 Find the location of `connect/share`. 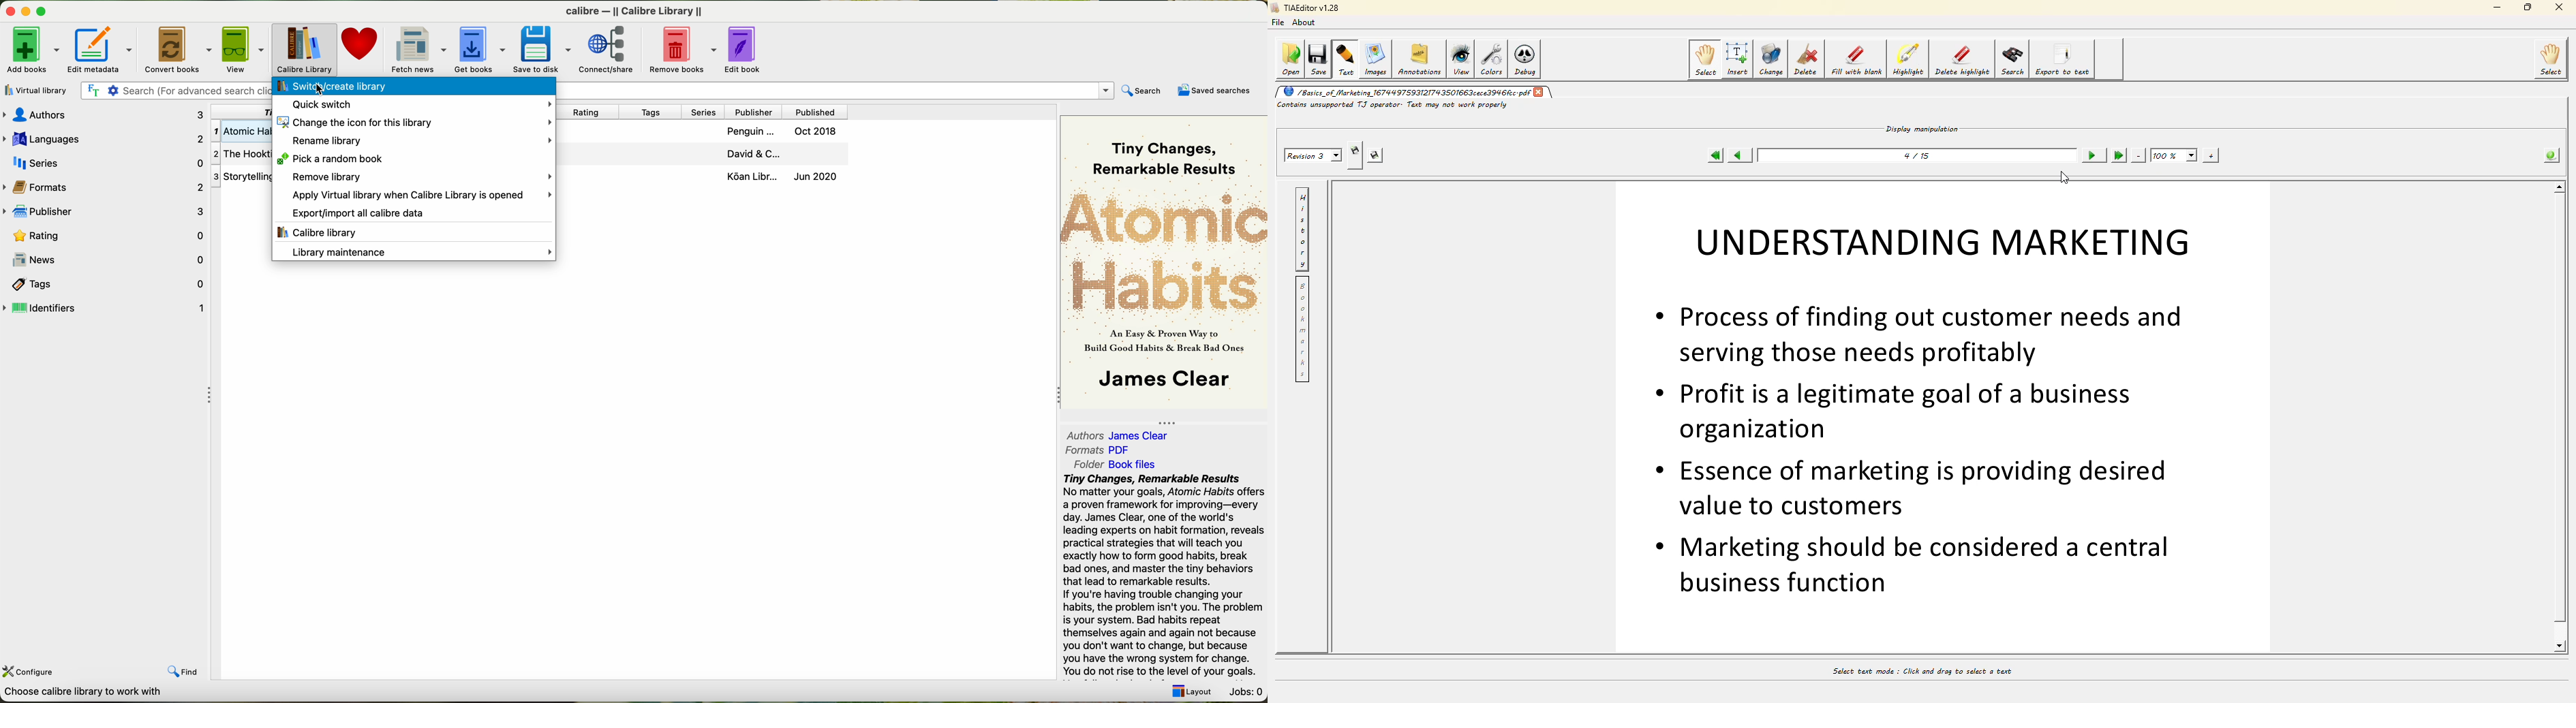

connect/share is located at coordinates (607, 49).